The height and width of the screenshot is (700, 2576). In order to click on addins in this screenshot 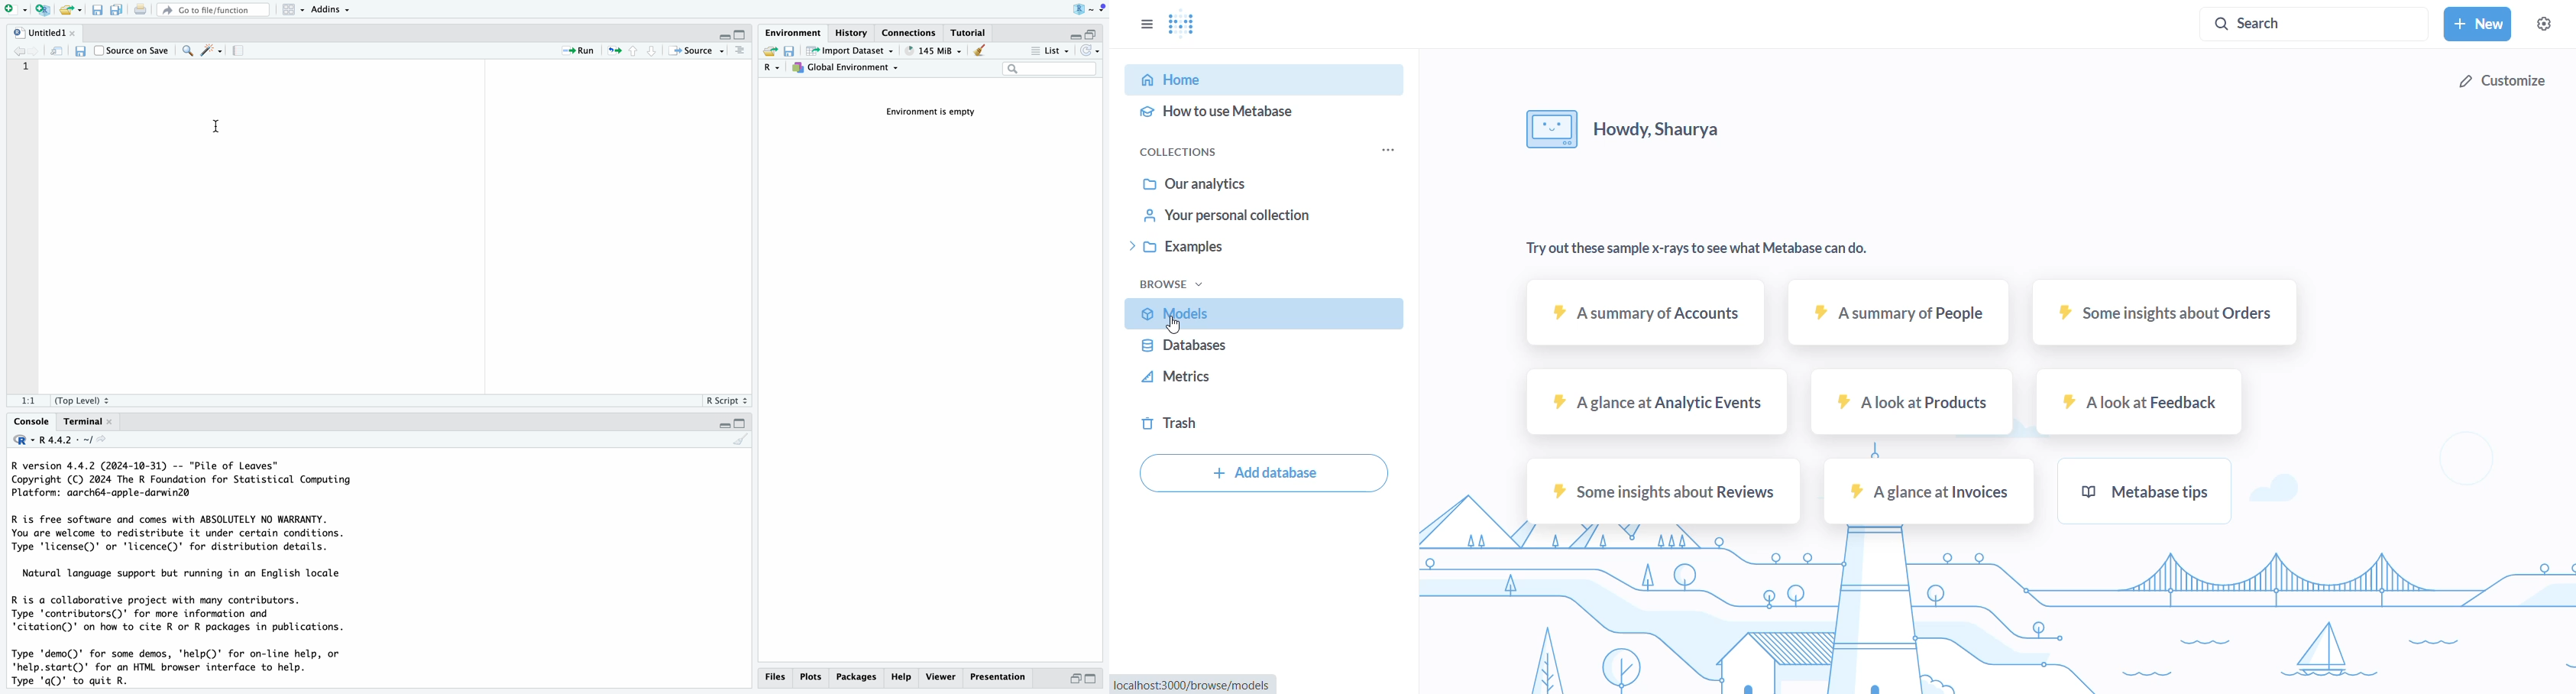, I will do `click(332, 9)`.